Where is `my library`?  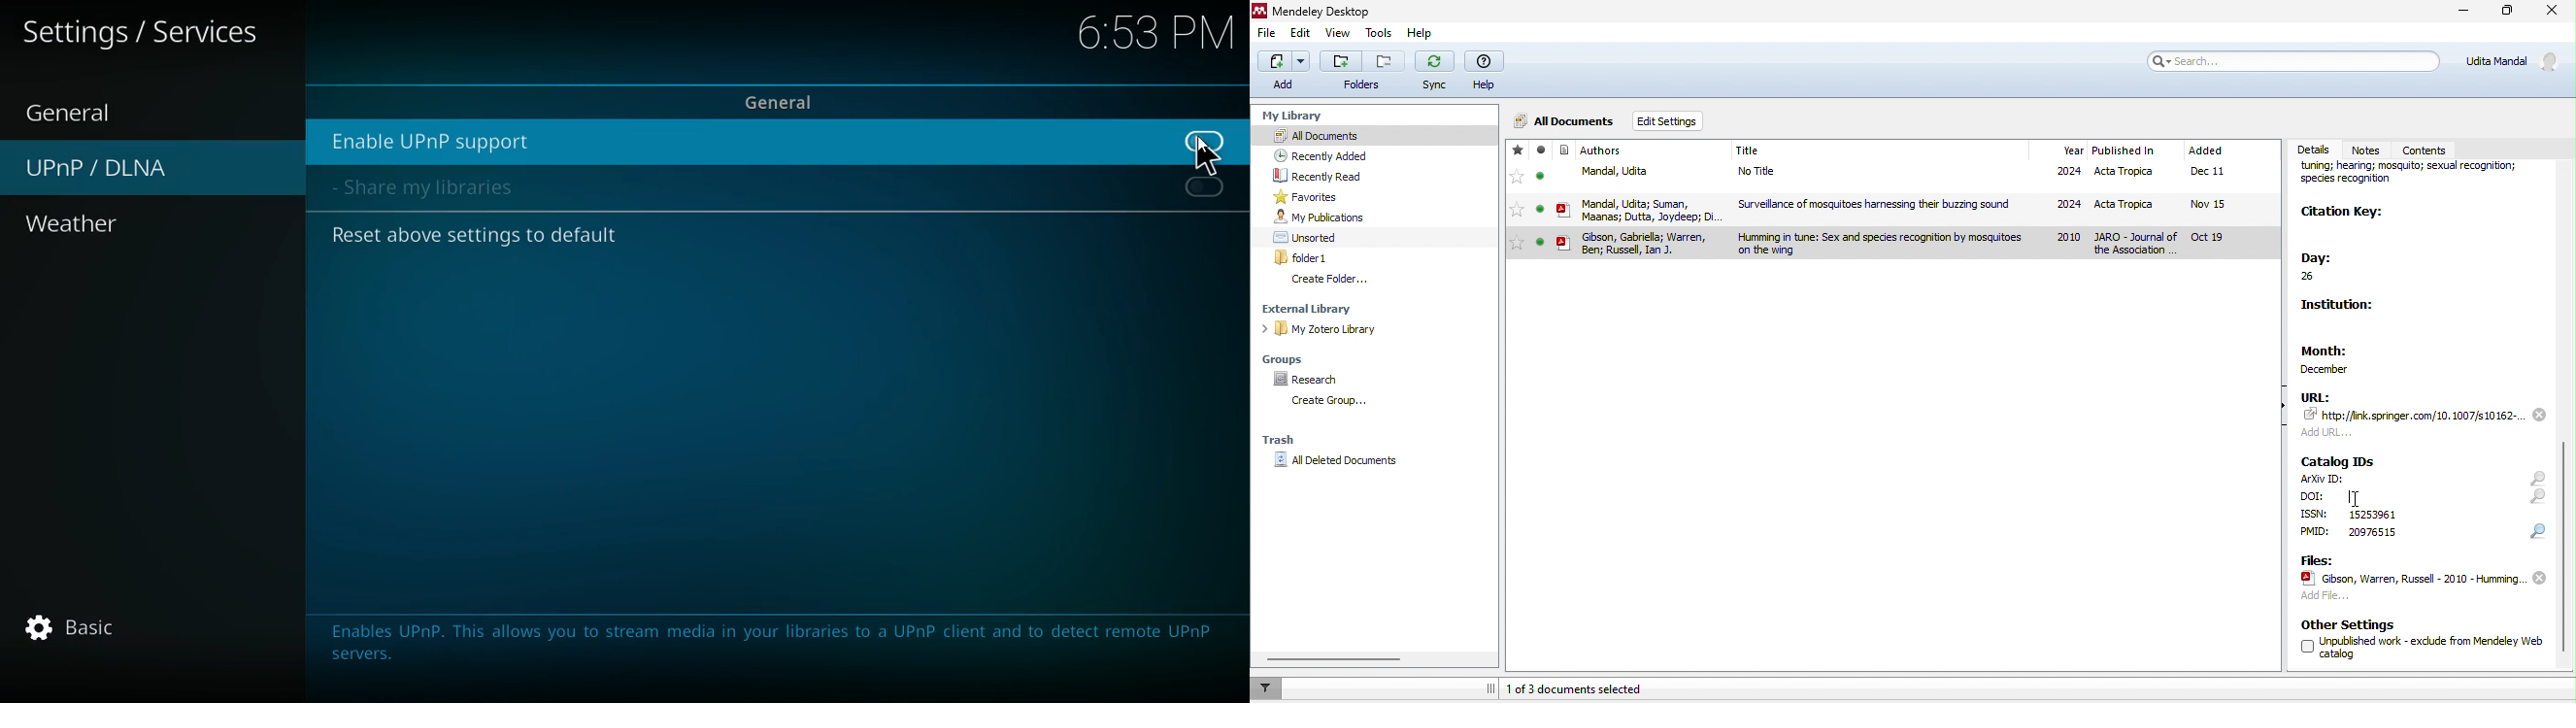
my library is located at coordinates (1295, 113).